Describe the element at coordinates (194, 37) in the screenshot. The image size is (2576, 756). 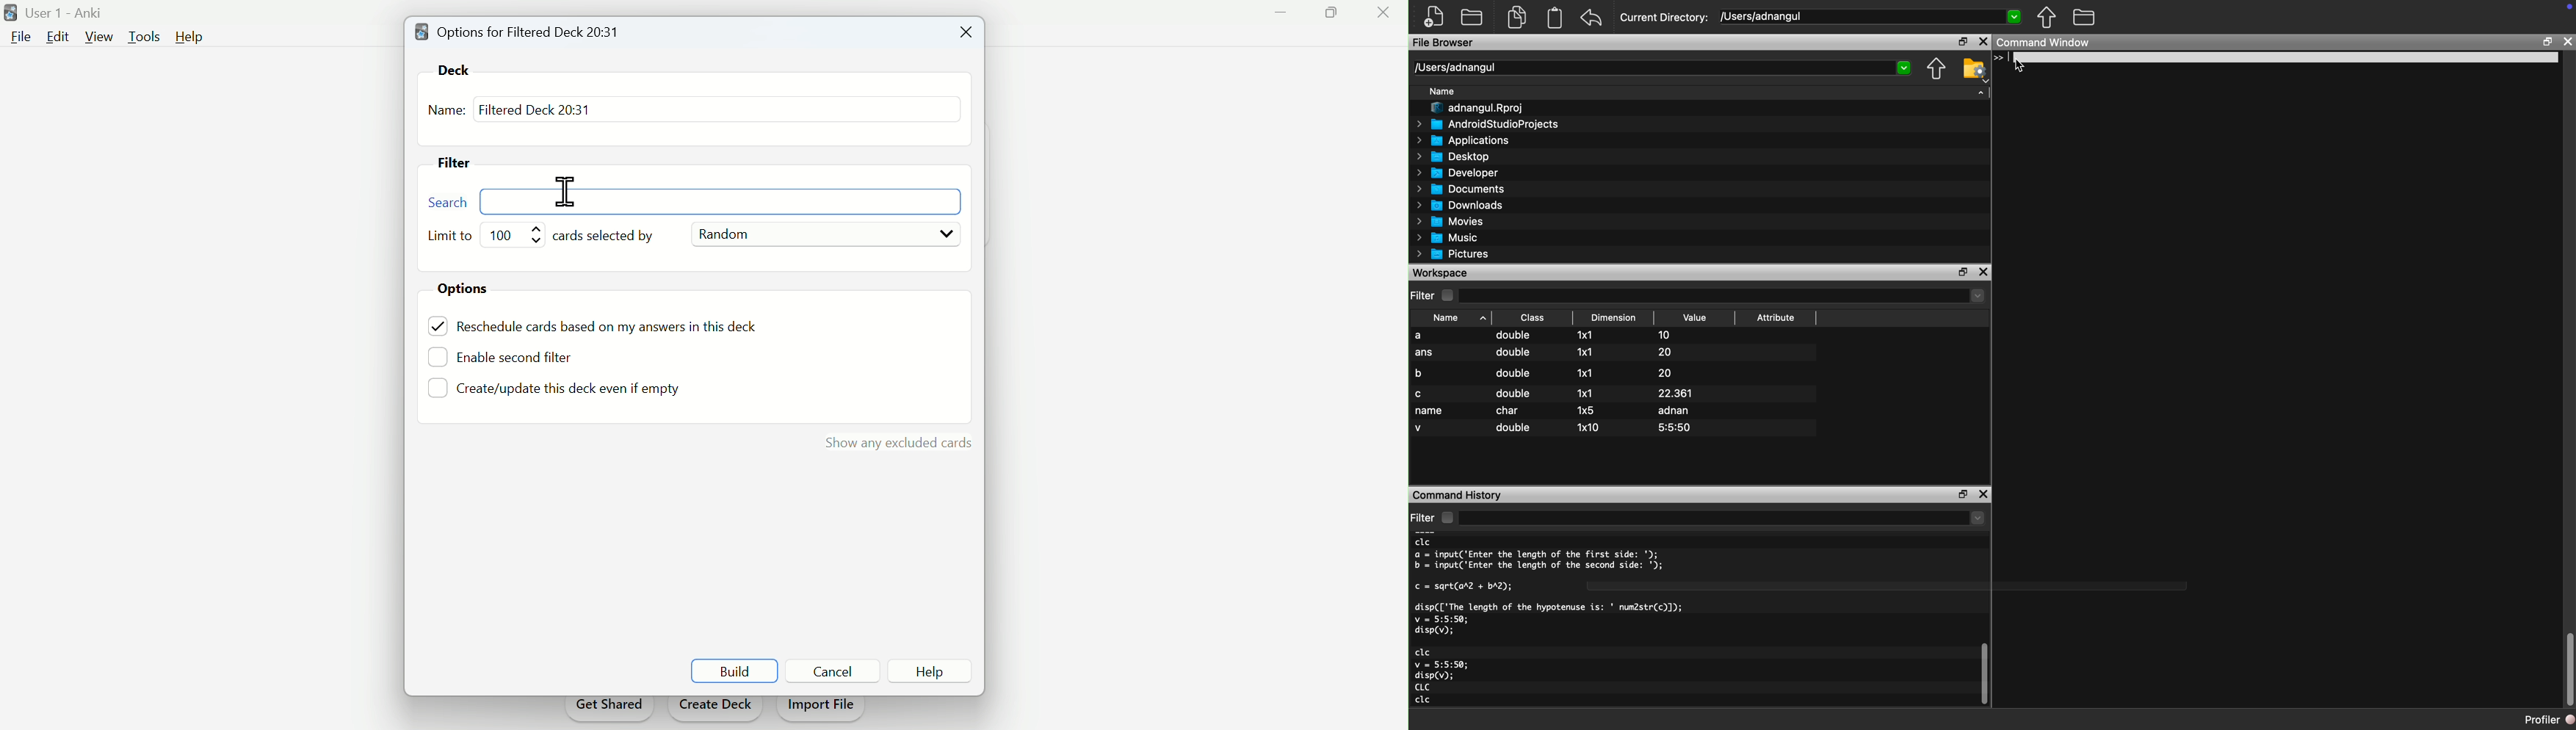
I see `Help` at that location.